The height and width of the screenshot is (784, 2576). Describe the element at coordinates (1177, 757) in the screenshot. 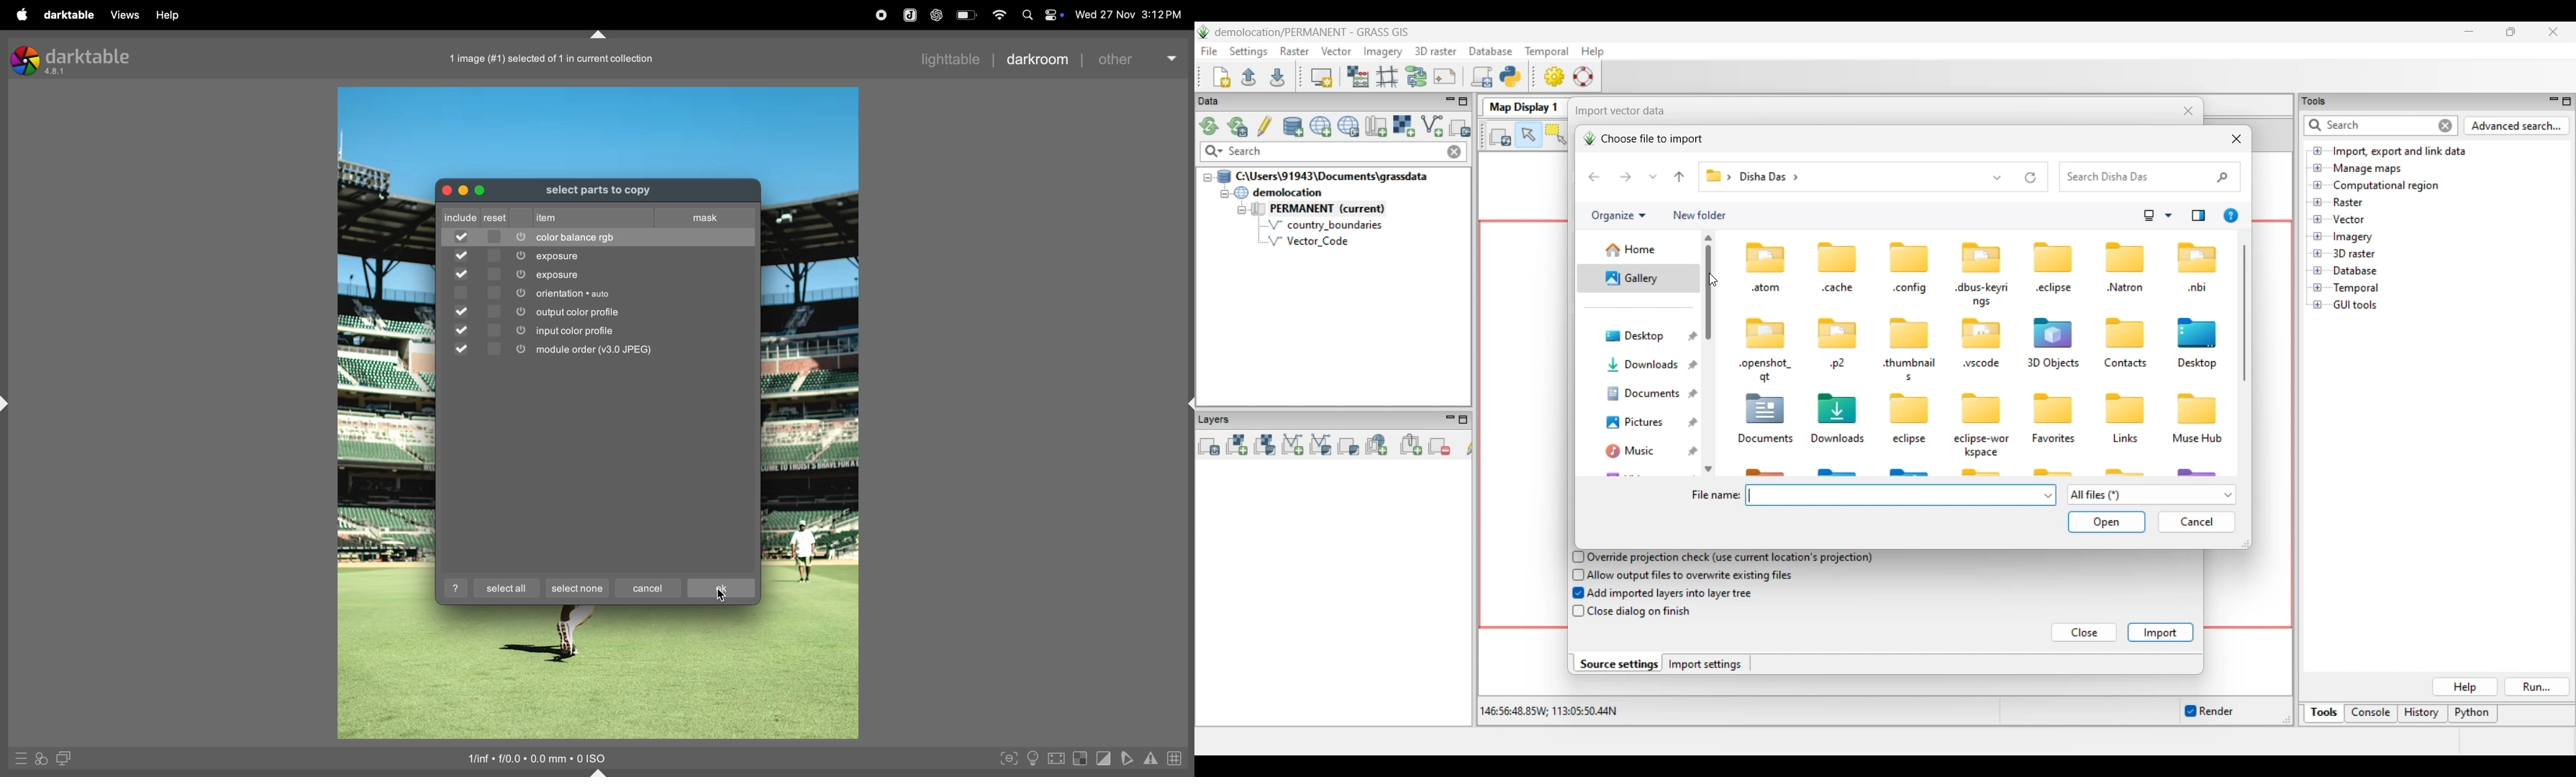

I see `grid` at that location.